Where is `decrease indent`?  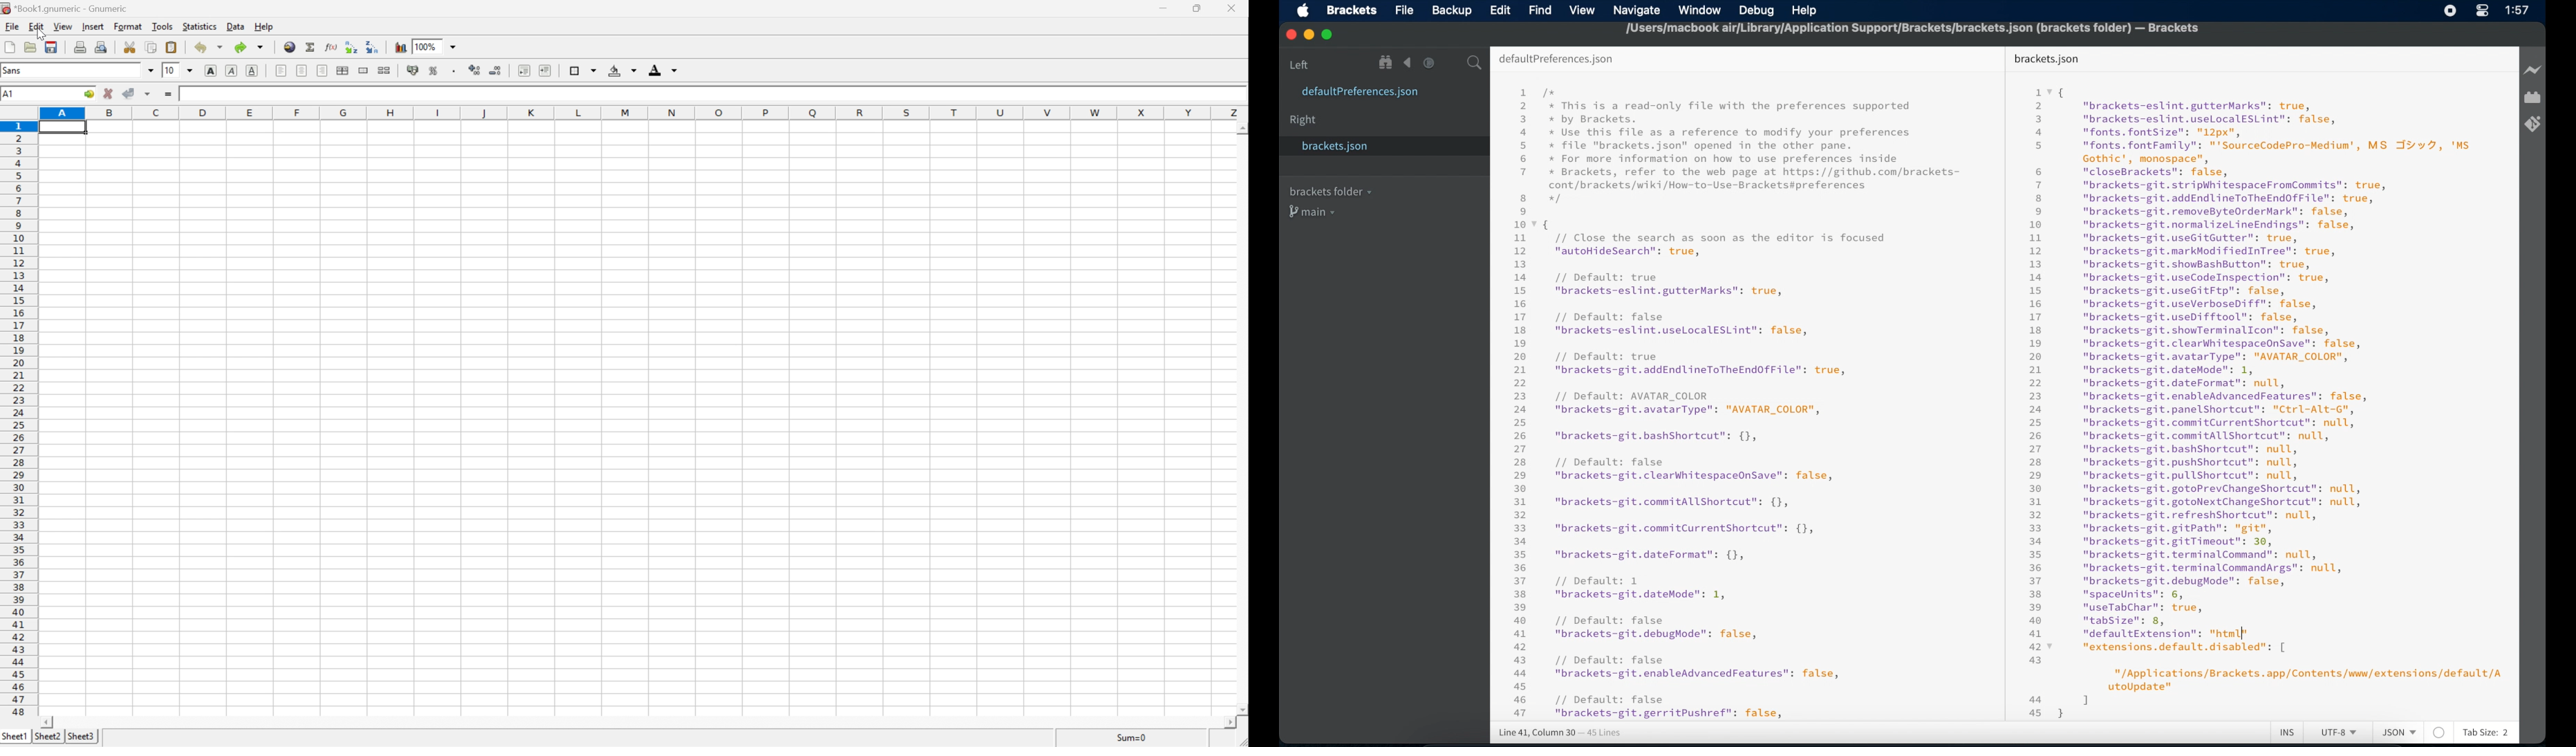
decrease indent is located at coordinates (522, 71).